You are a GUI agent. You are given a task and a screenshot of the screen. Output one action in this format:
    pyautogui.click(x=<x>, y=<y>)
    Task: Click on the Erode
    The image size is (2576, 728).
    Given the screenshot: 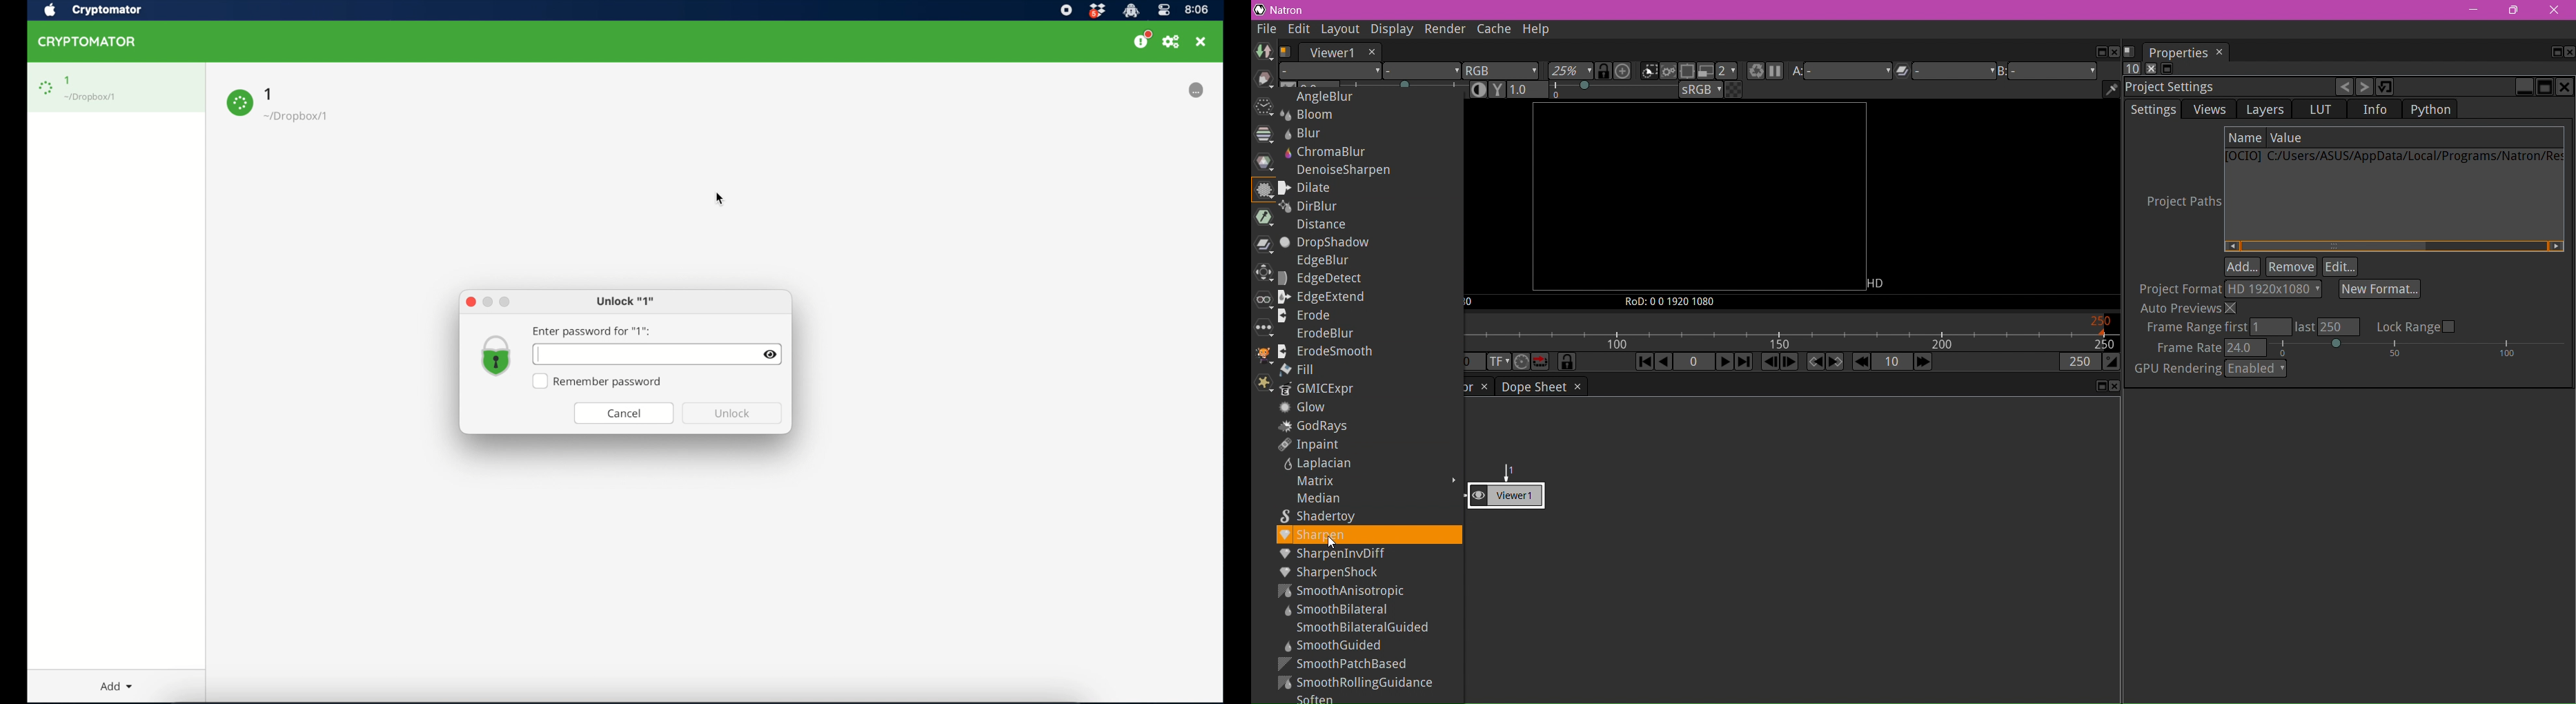 What is the action you would take?
    pyautogui.click(x=1312, y=315)
    